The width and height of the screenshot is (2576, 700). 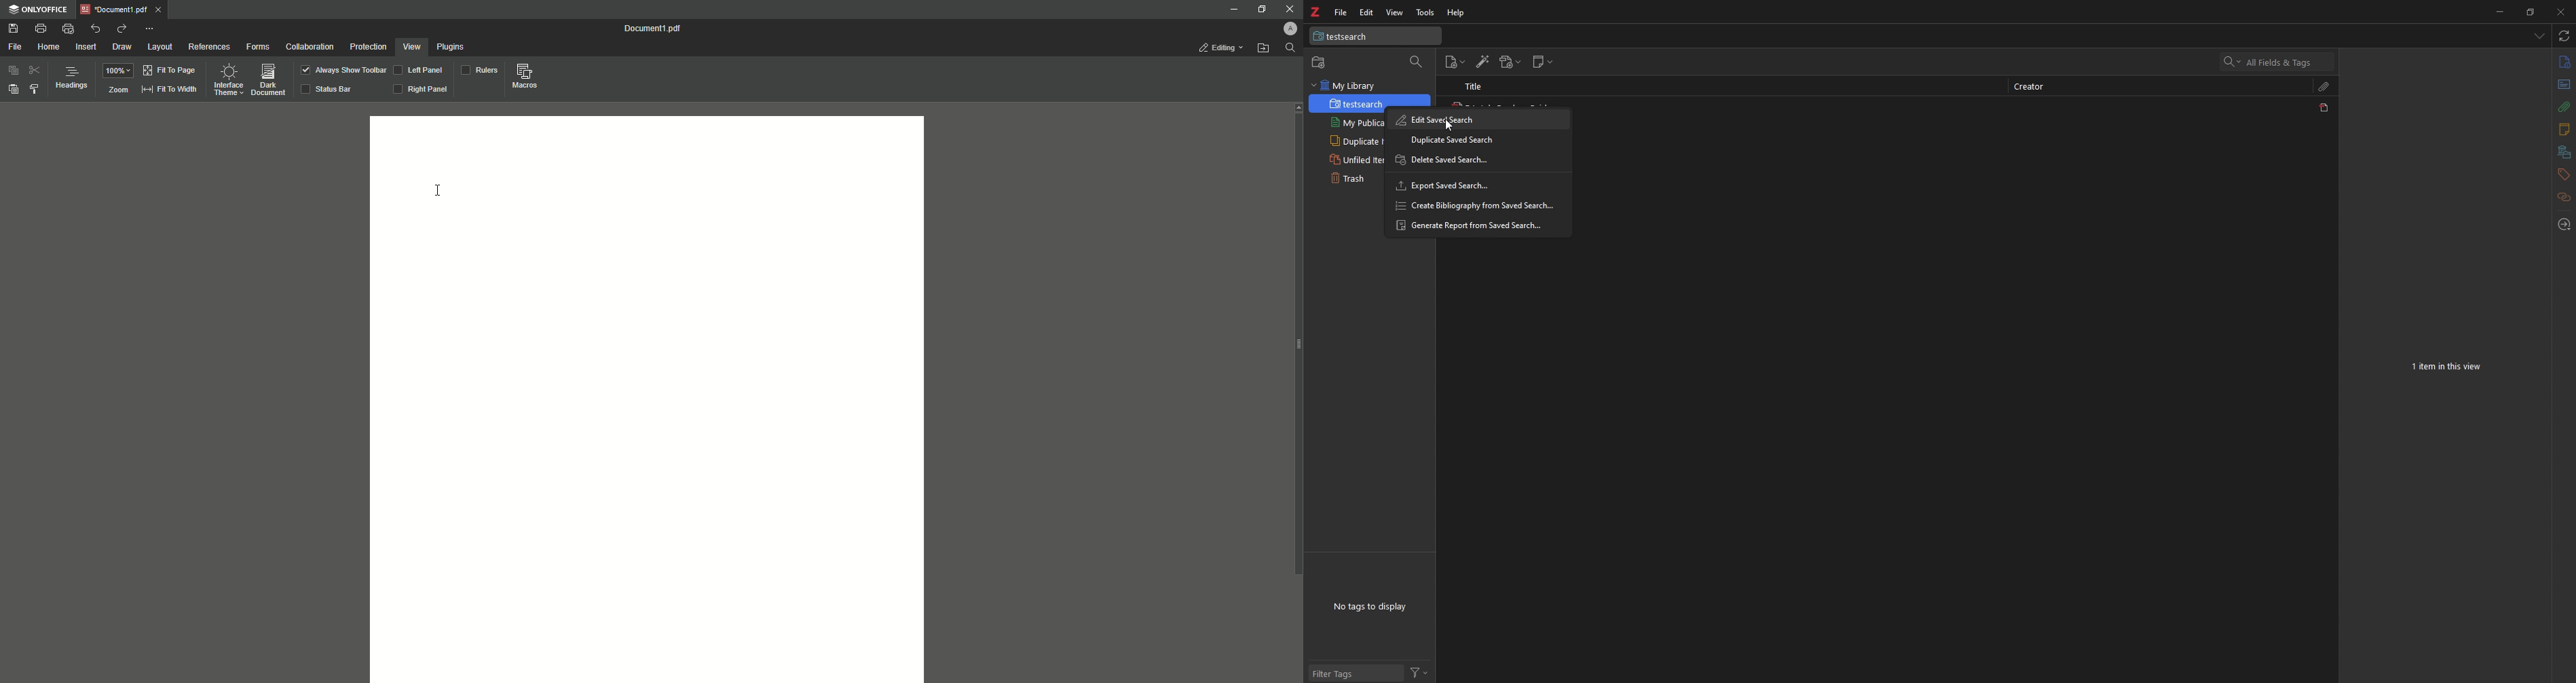 I want to click on Restore, so click(x=1261, y=10).